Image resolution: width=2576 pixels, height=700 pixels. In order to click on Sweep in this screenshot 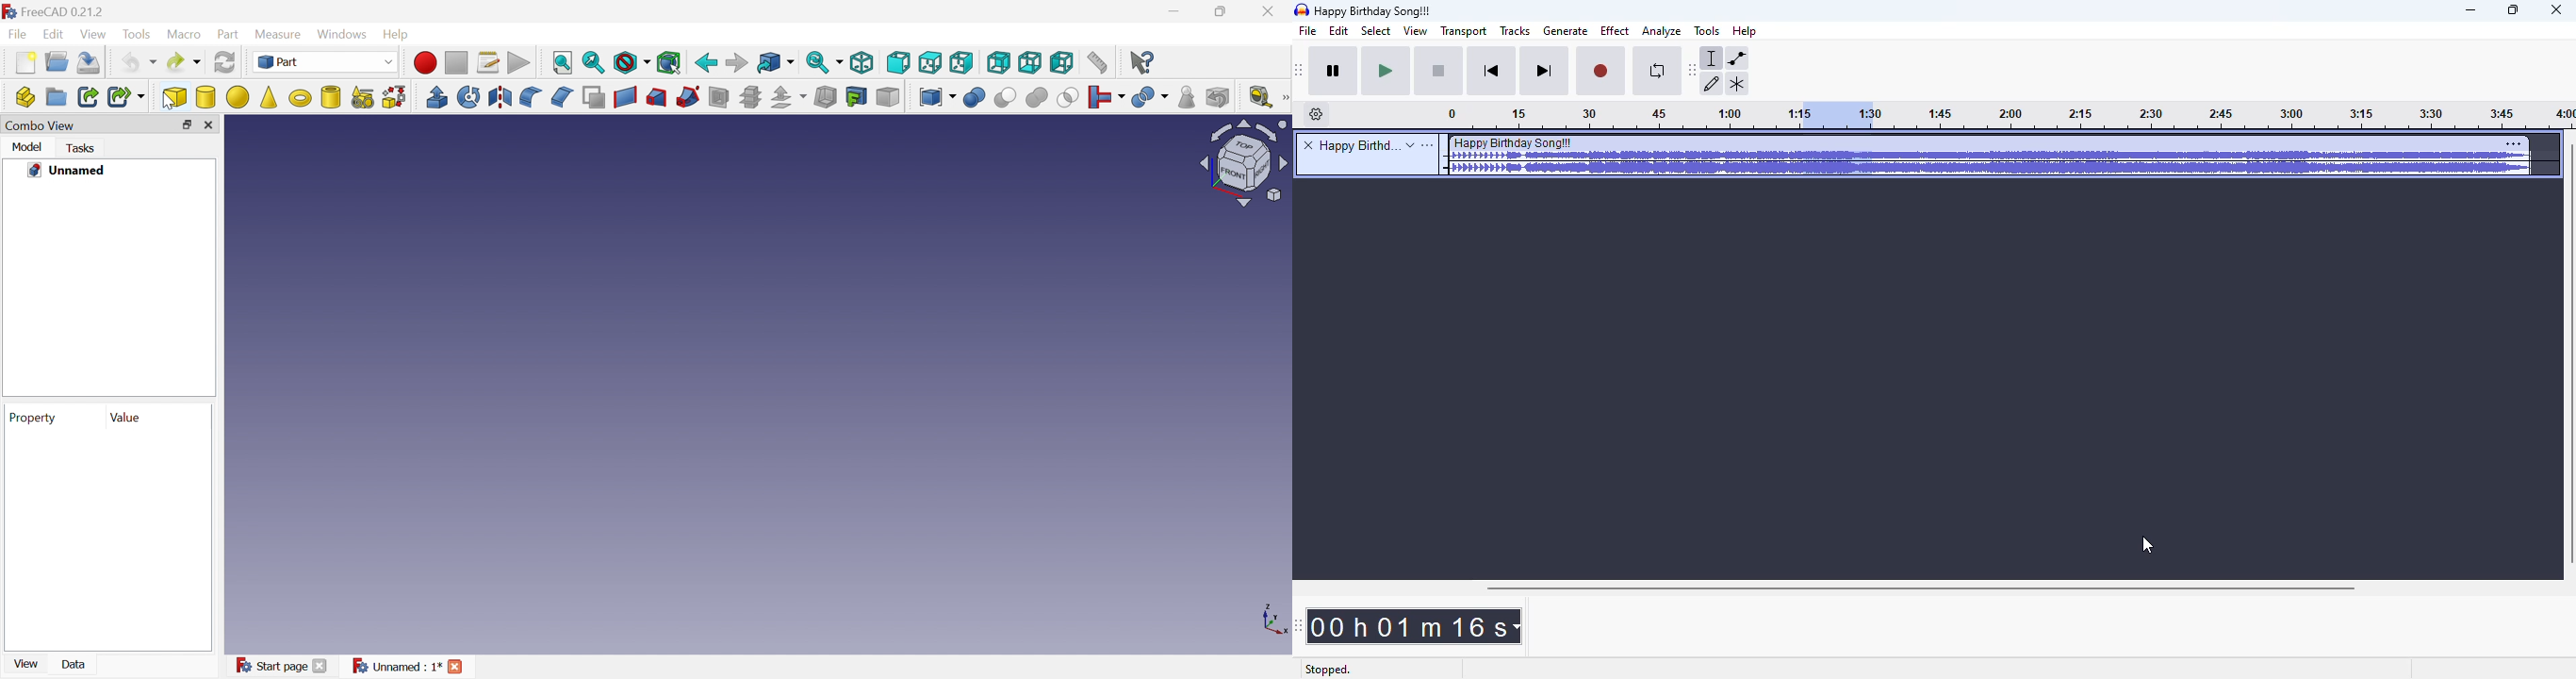, I will do `click(687, 96)`.